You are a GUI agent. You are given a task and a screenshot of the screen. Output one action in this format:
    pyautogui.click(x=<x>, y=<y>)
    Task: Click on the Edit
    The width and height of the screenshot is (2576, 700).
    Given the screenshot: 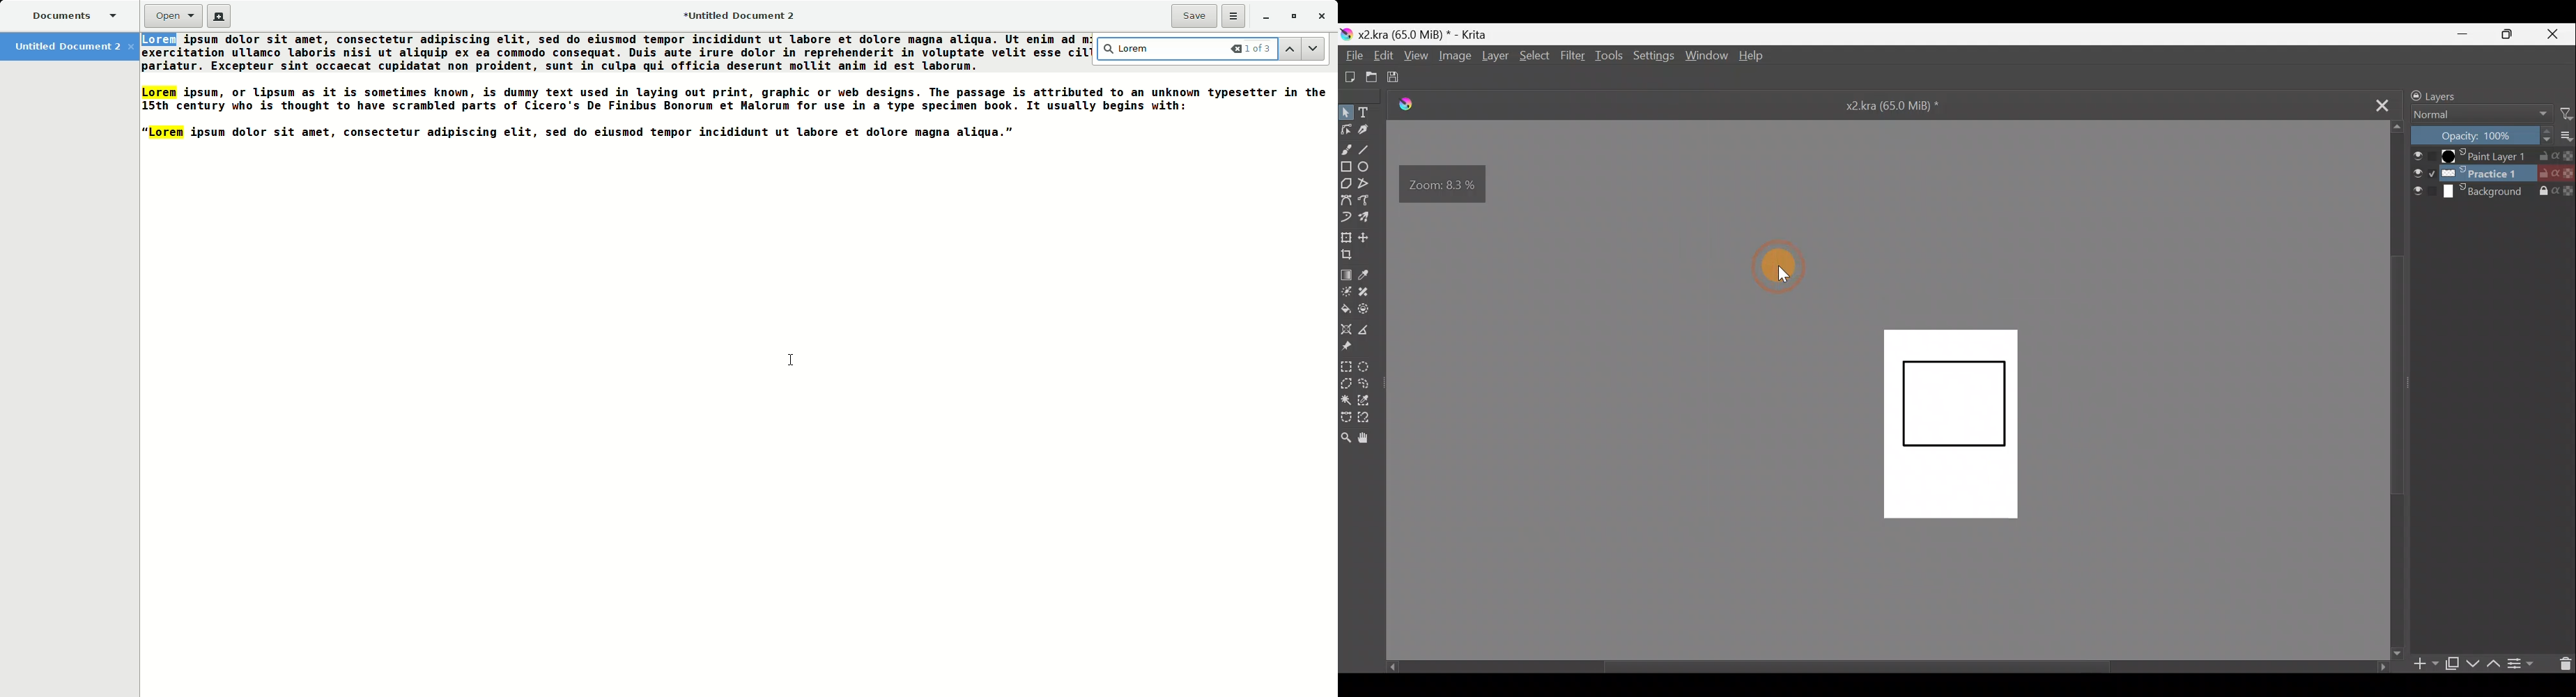 What is the action you would take?
    pyautogui.click(x=1381, y=56)
    